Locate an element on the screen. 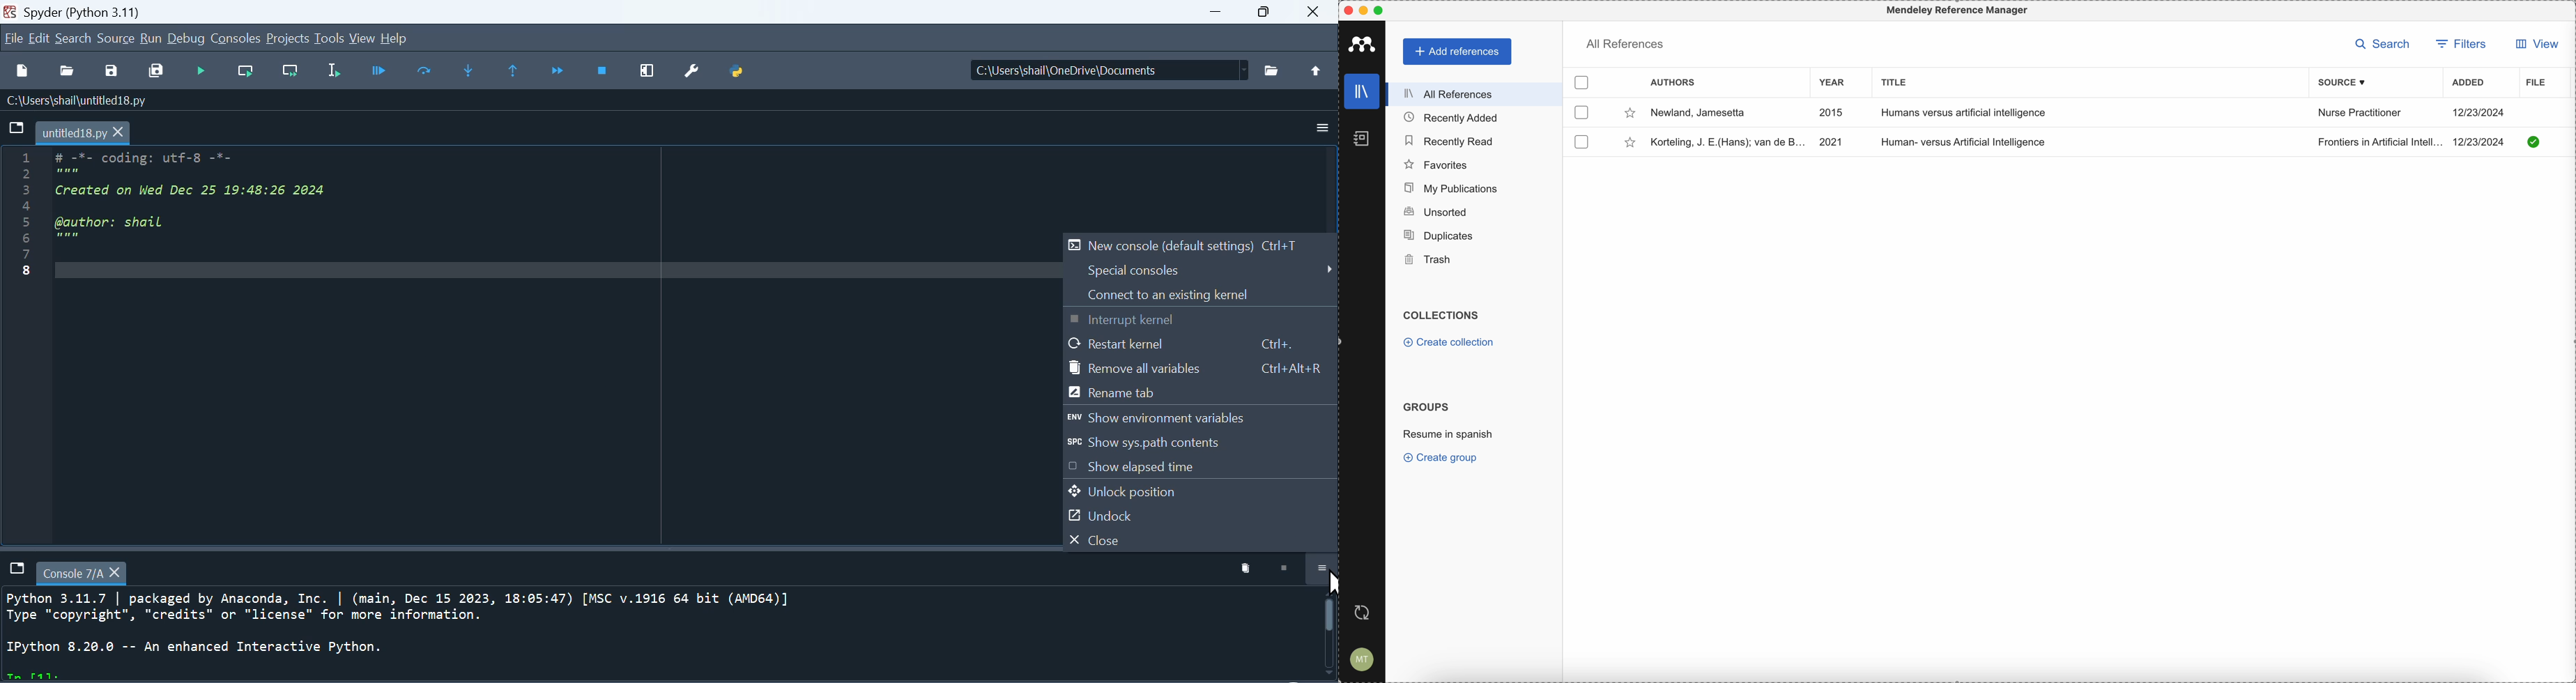 The image size is (2576, 700). undock is located at coordinates (1196, 514).